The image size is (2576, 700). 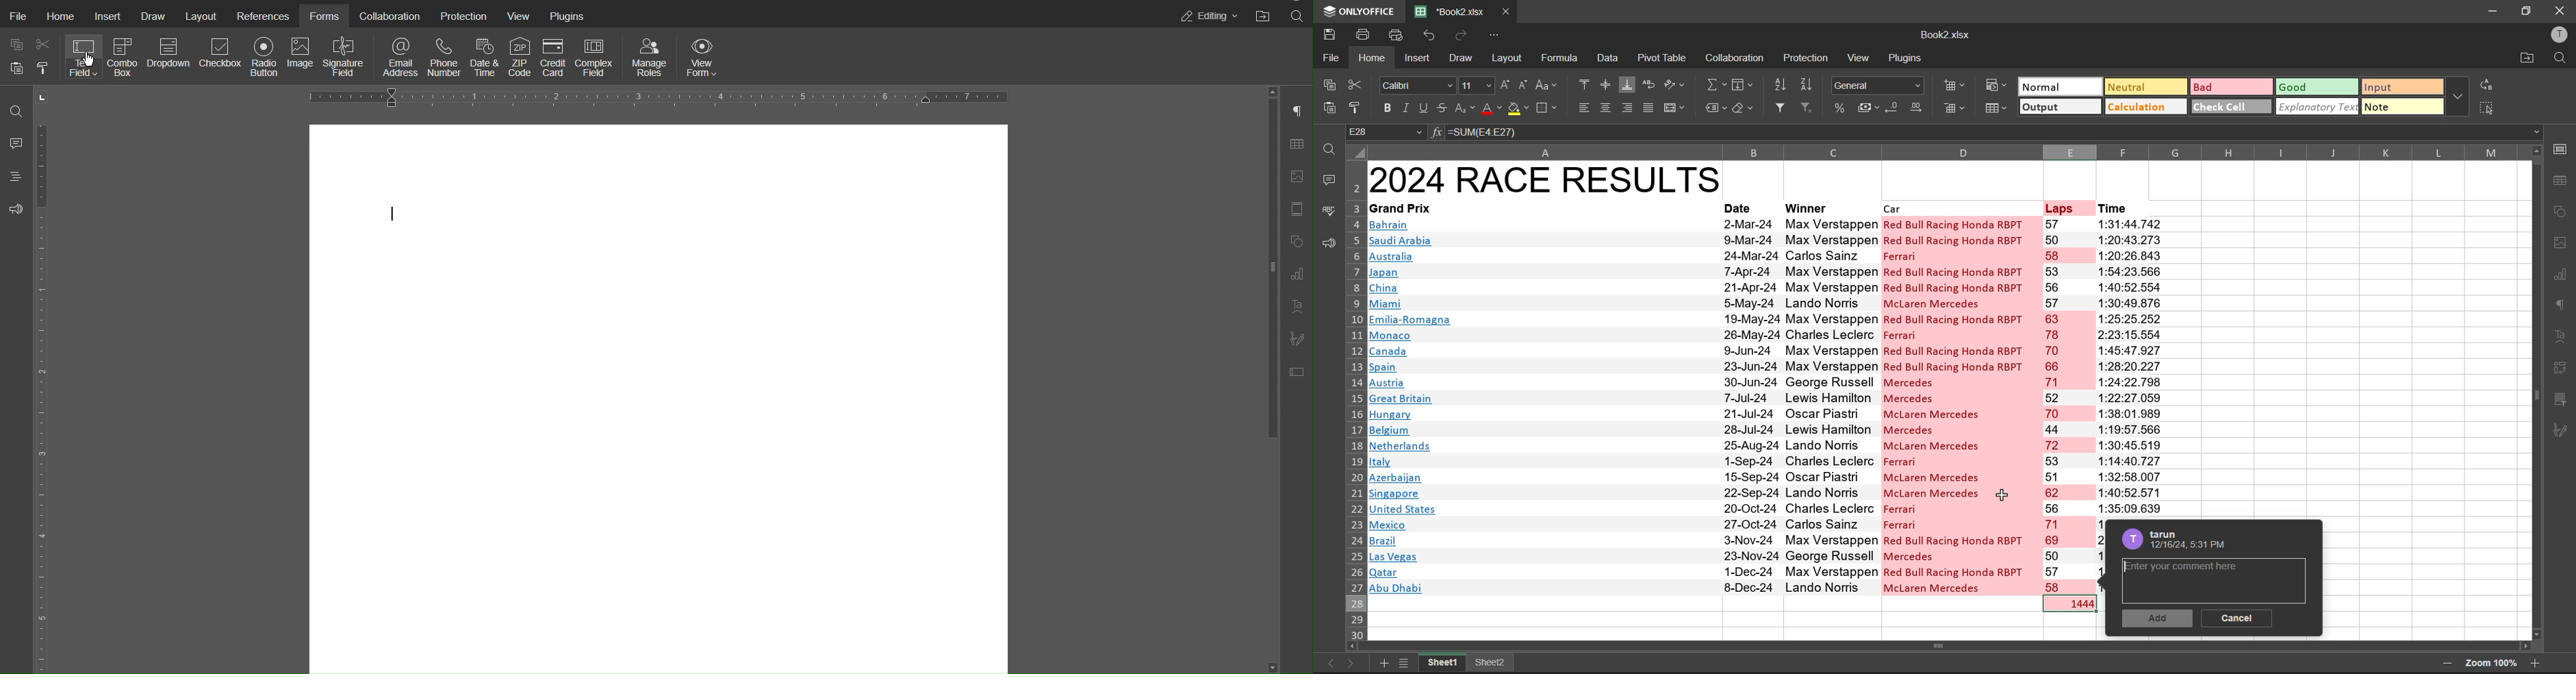 I want to click on borders, so click(x=1548, y=109).